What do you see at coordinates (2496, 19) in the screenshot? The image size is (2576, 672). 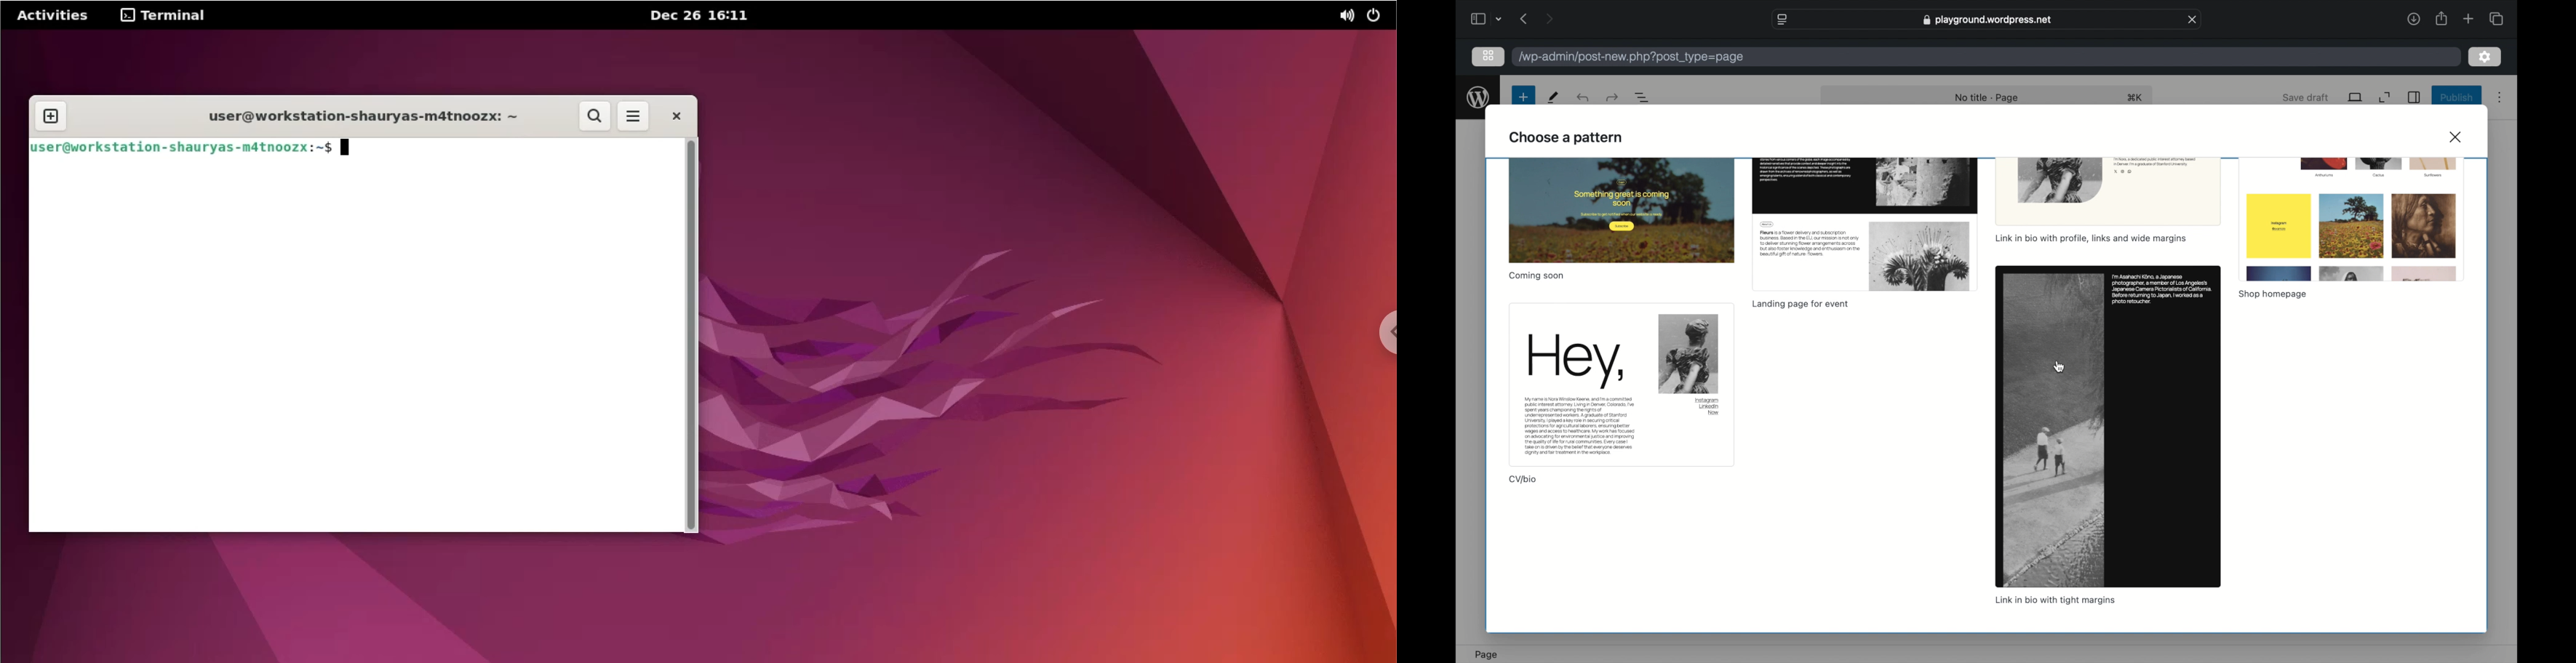 I see `show tab overview` at bounding box center [2496, 19].